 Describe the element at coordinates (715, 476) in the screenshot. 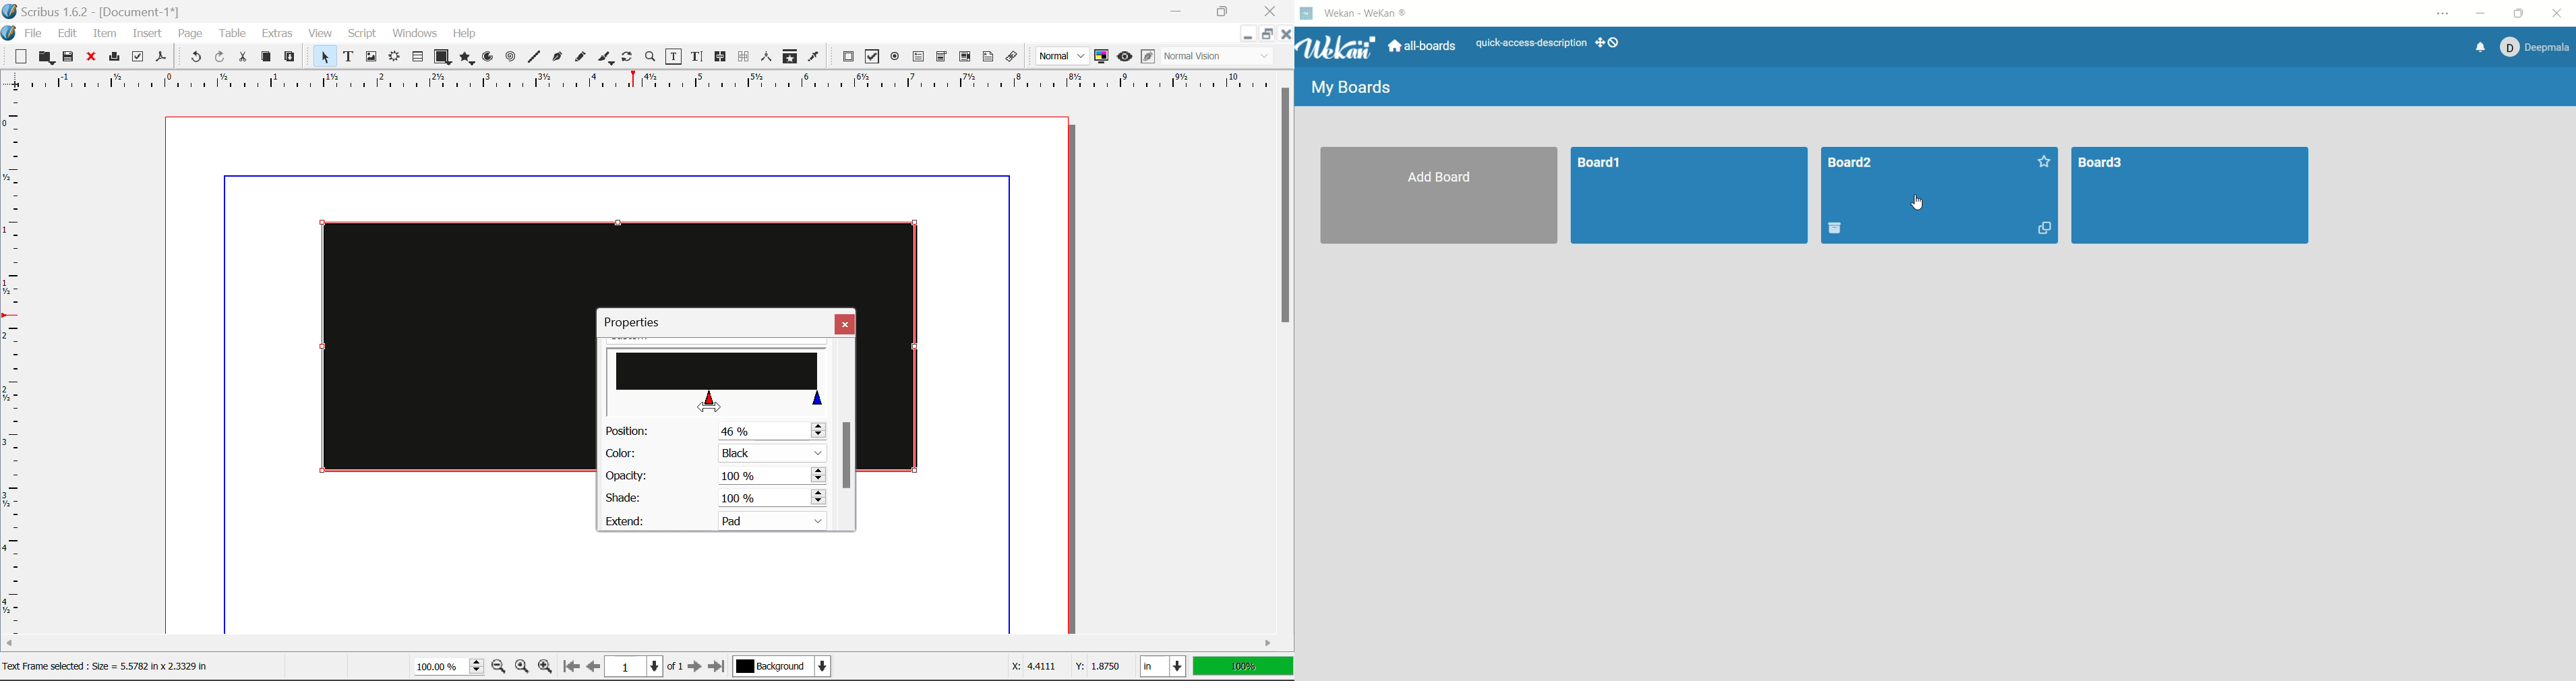

I see `Opacity` at that location.